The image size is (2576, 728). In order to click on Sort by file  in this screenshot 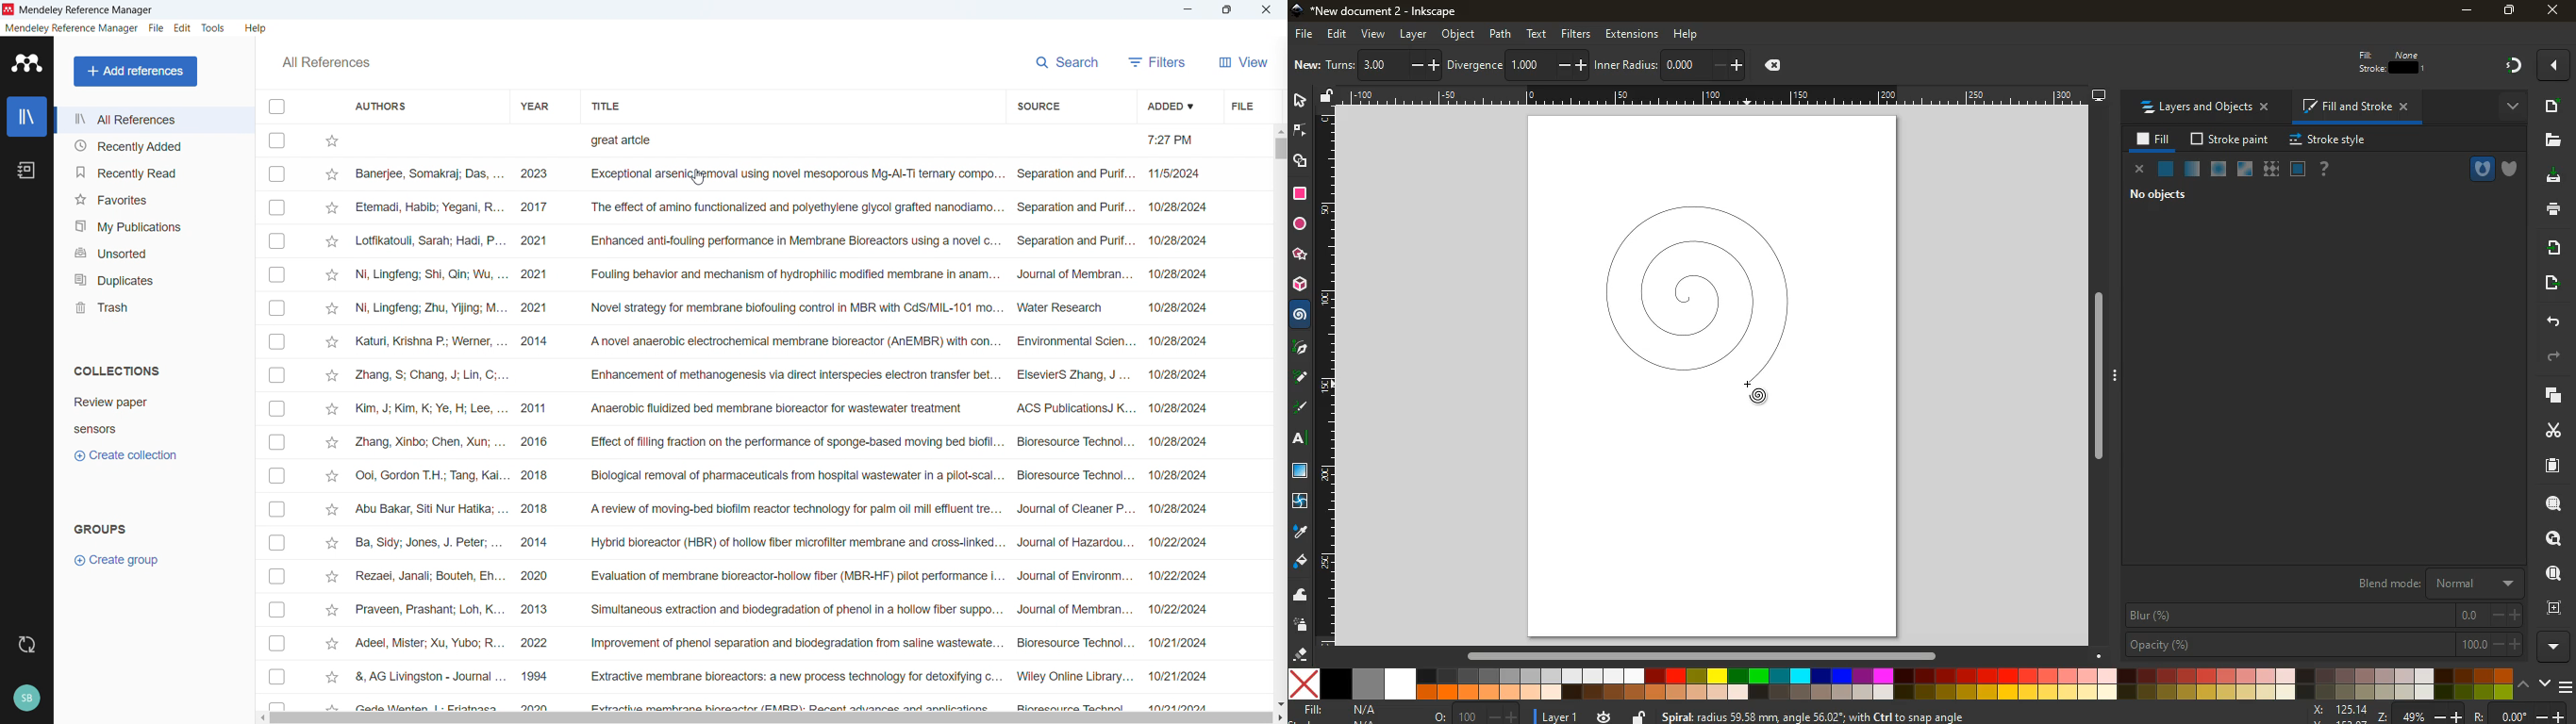, I will do `click(1242, 105)`.